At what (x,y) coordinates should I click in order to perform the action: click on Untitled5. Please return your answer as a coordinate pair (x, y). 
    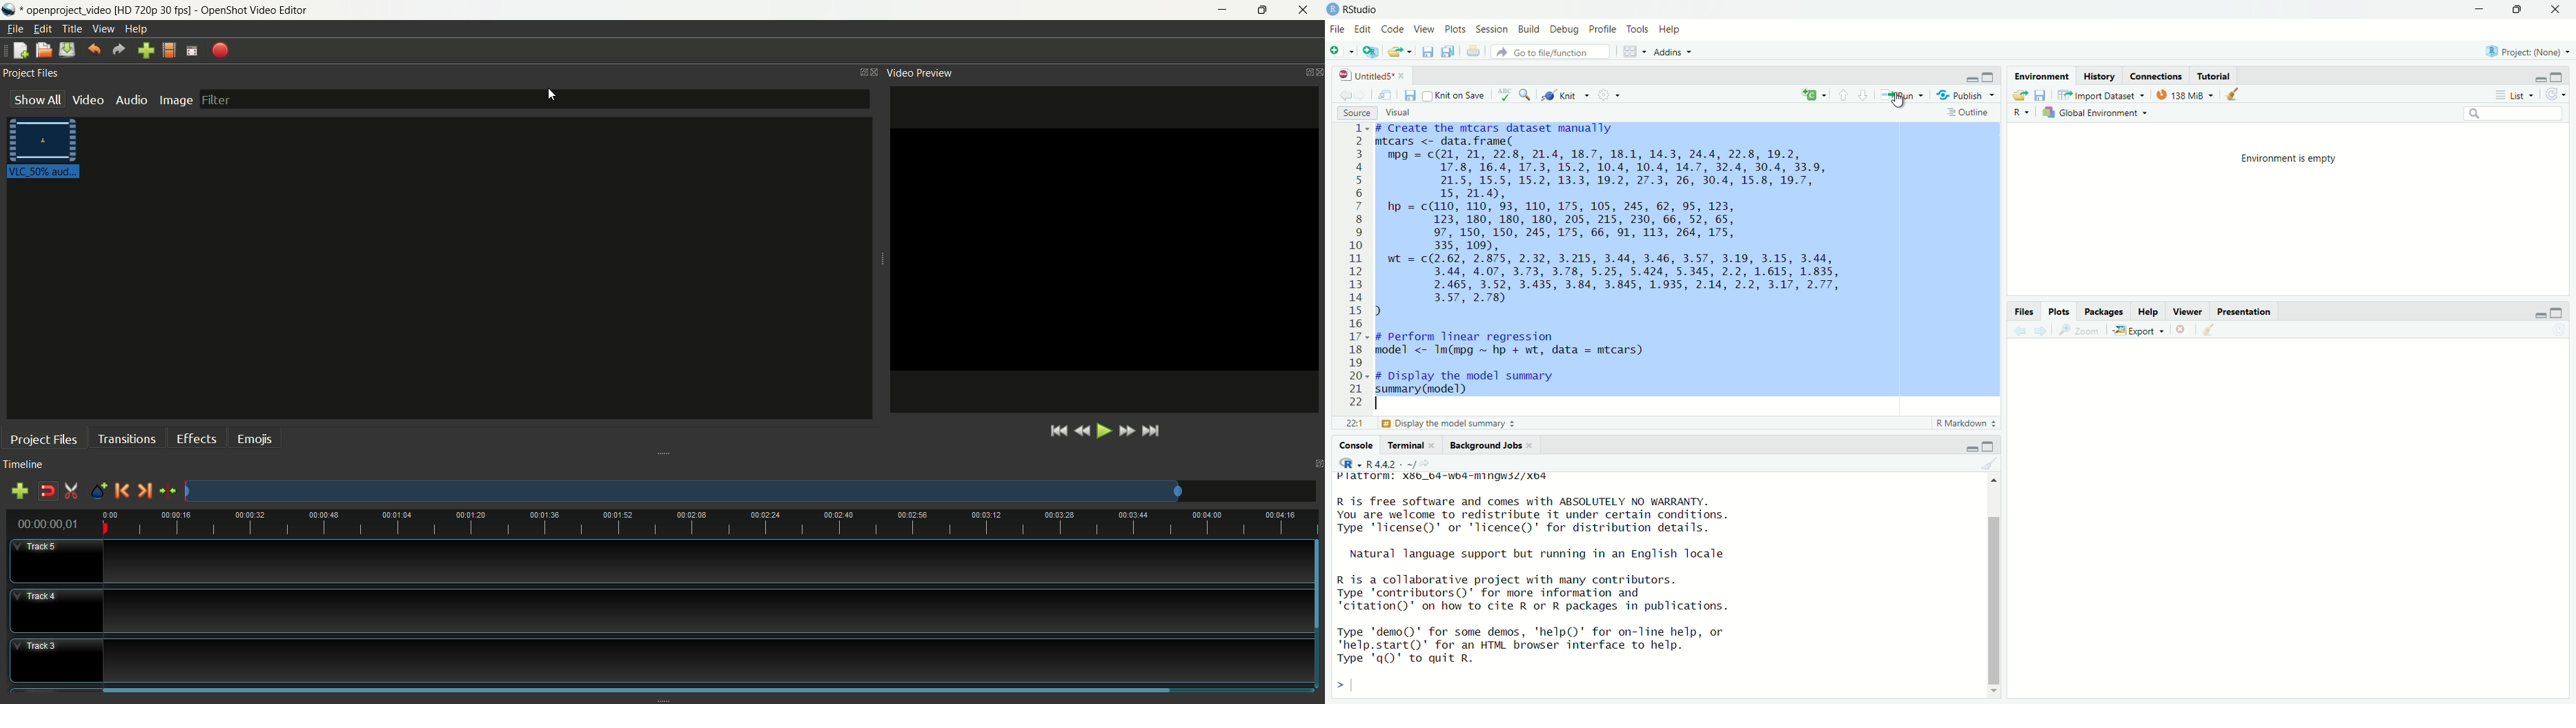
    Looking at the image, I should click on (1367, 76).